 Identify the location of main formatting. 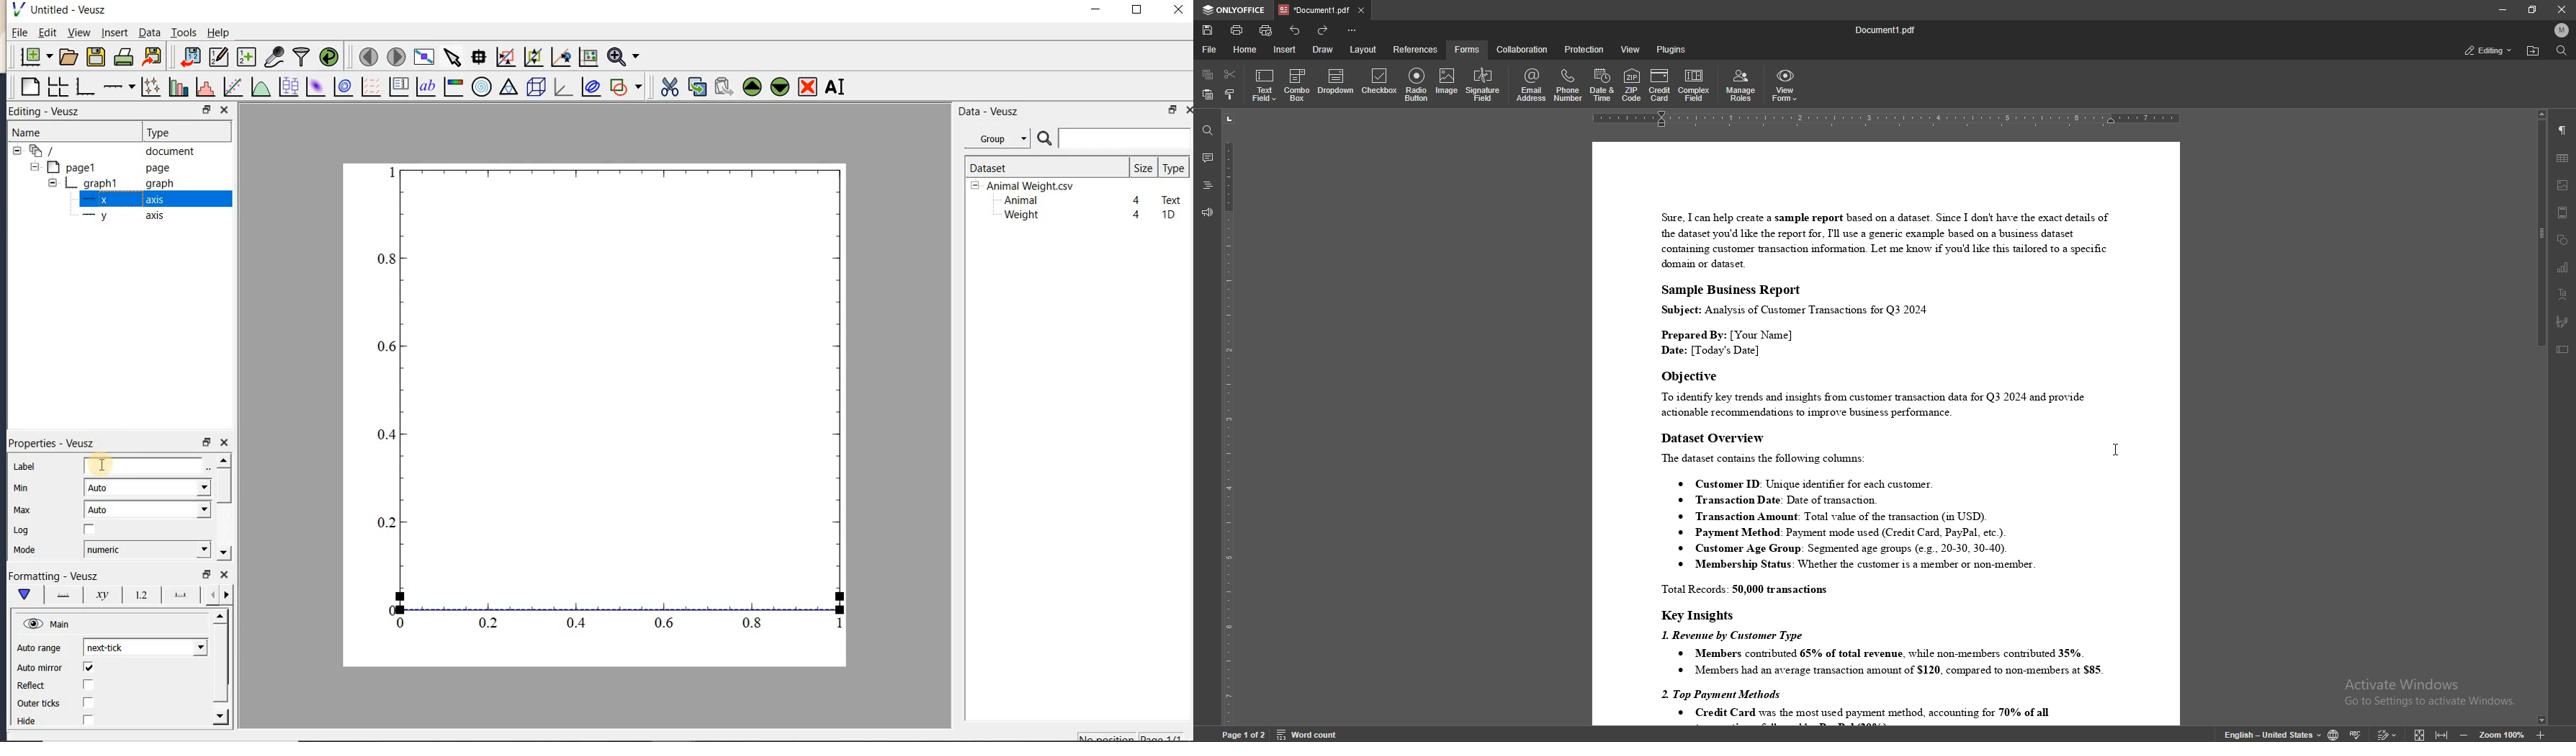
(23, 594).